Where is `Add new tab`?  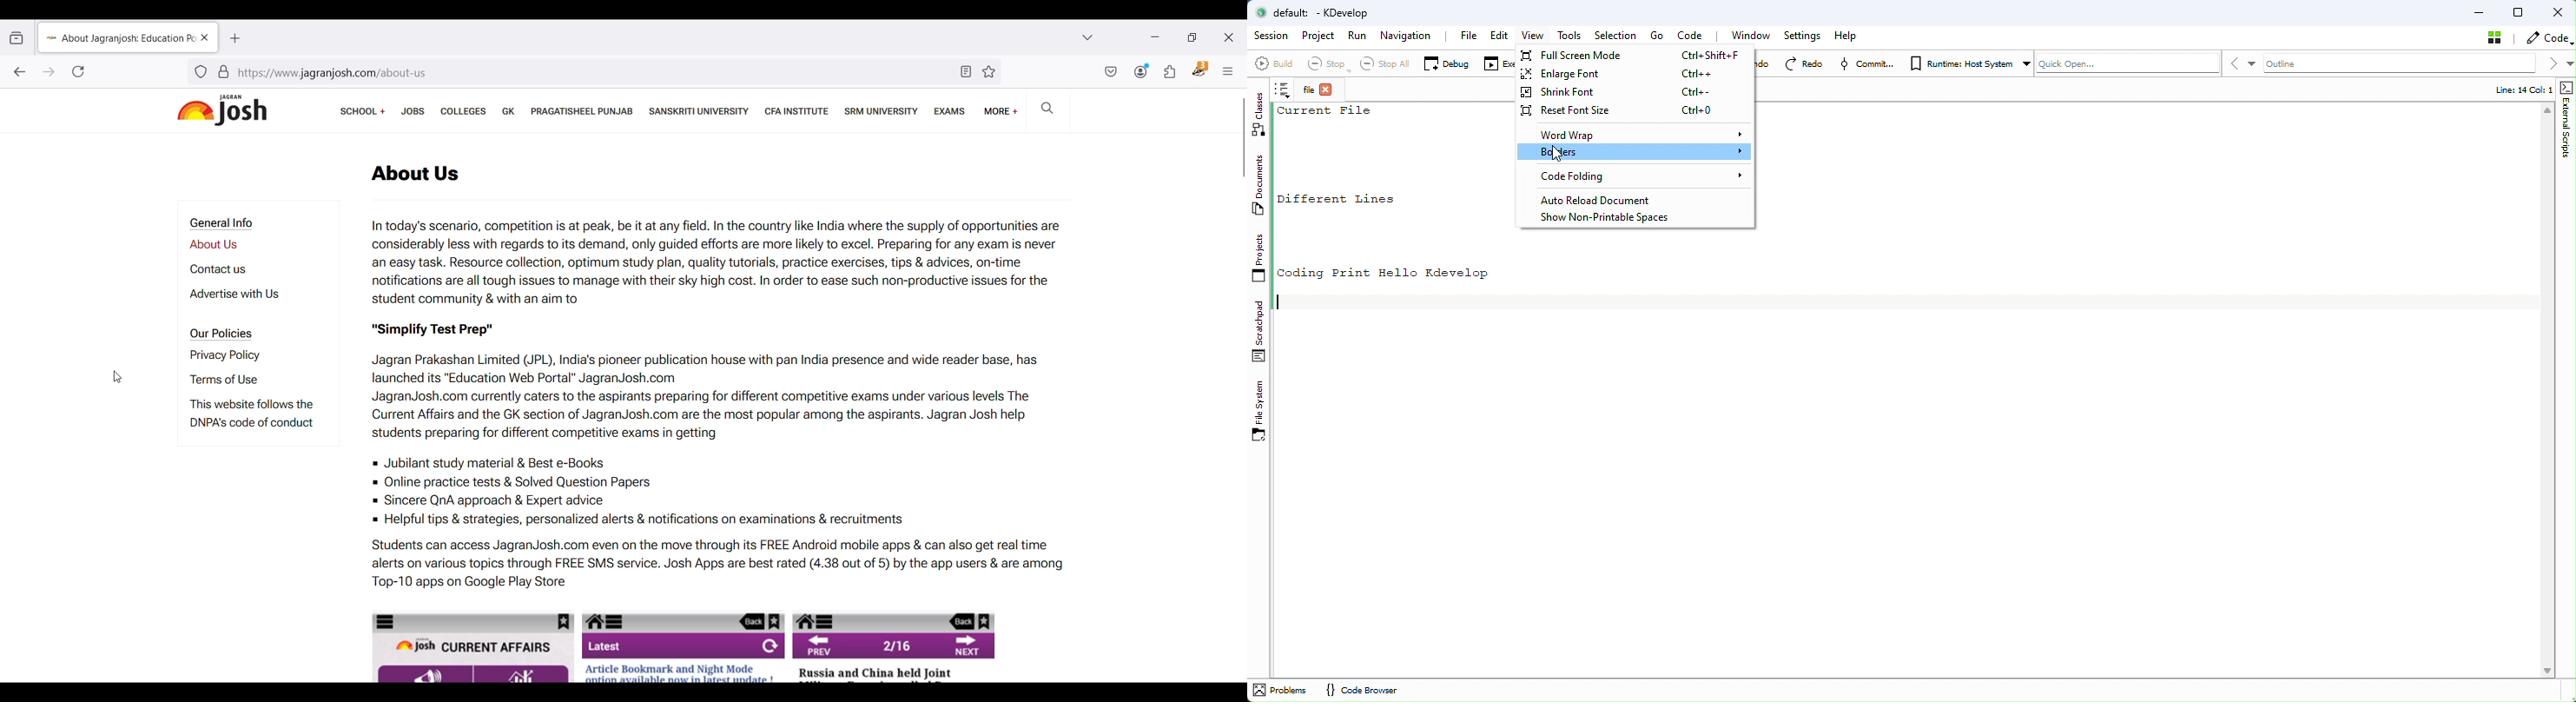
Add new tab is located at coordinates (235, 38).